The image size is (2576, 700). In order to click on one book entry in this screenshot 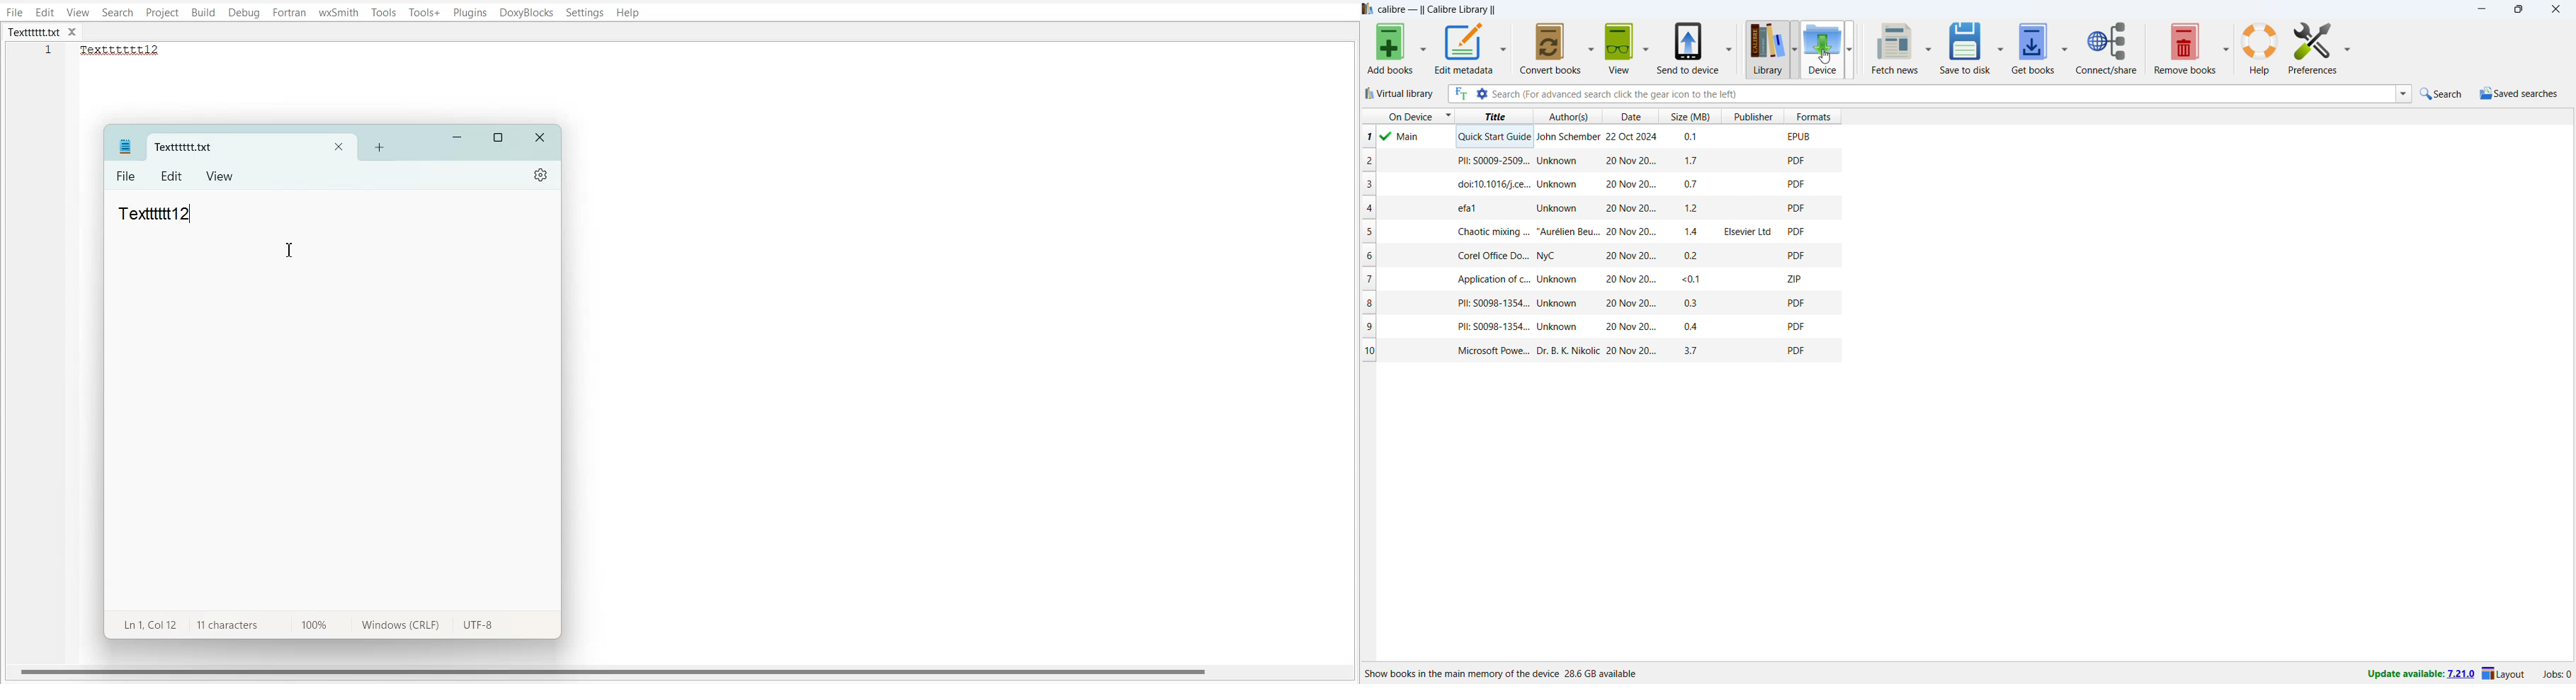, I will do `click(1604, 305)`.